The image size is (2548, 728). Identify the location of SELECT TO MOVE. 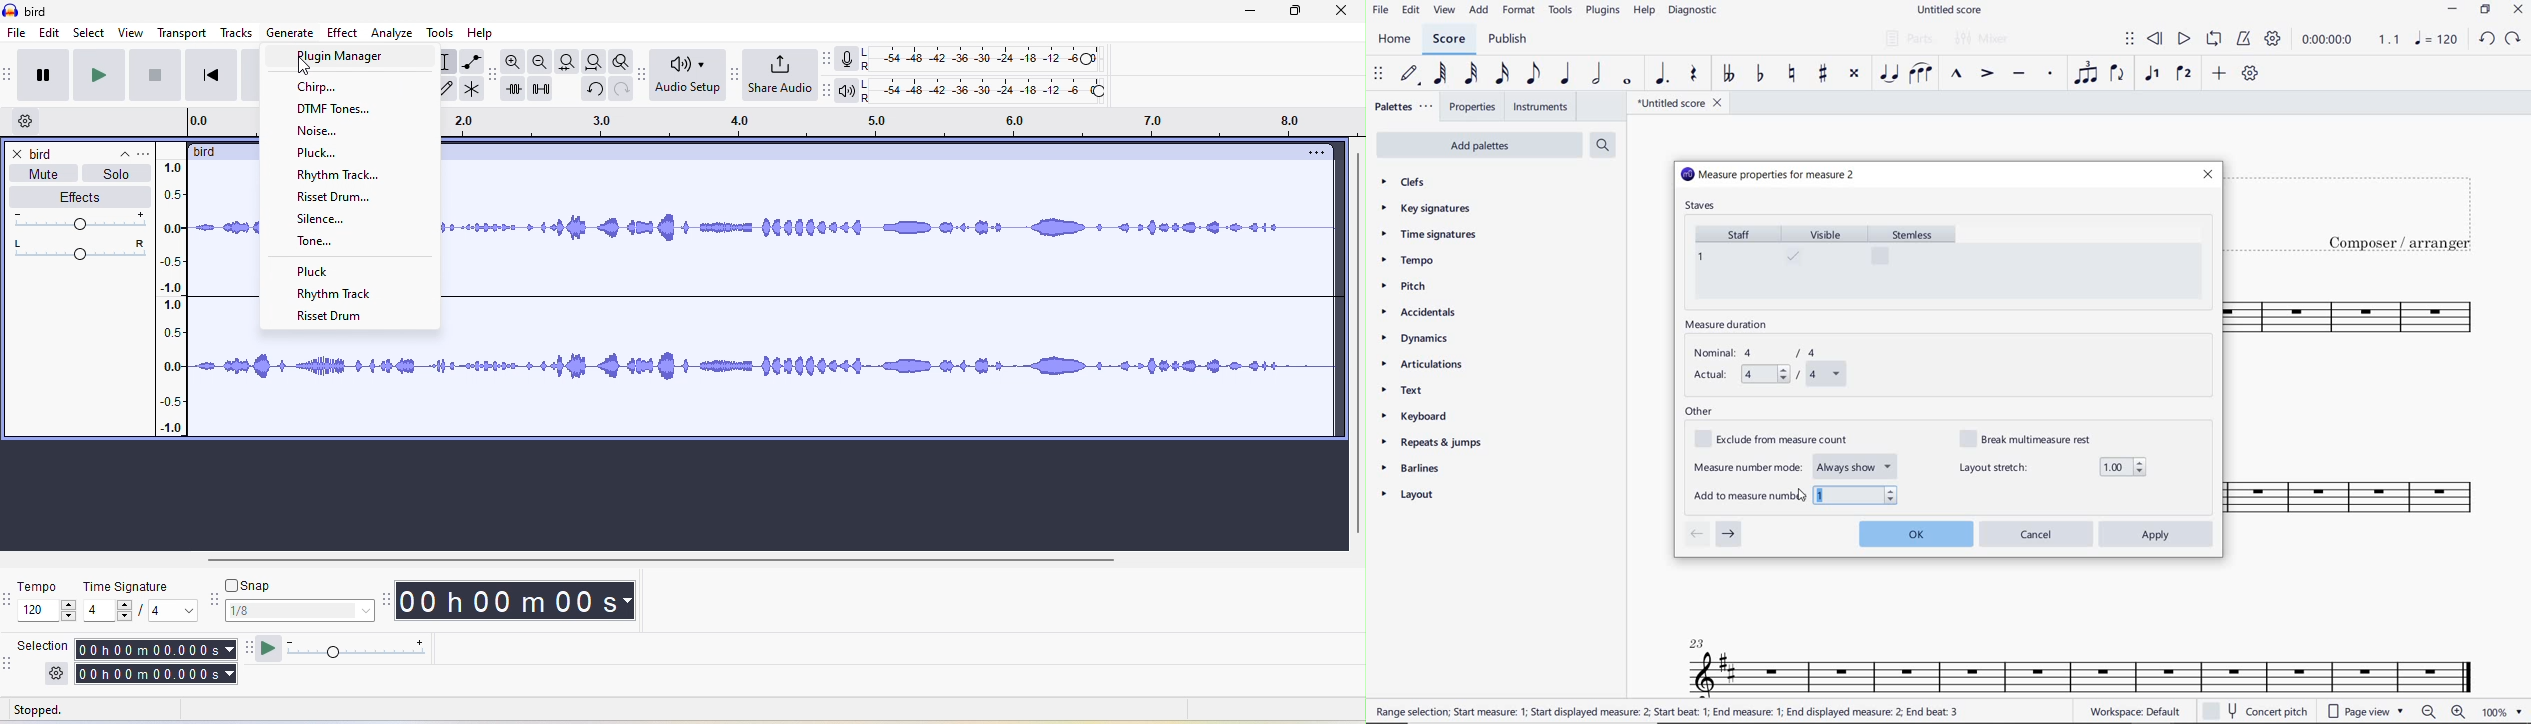
(2130, 40).